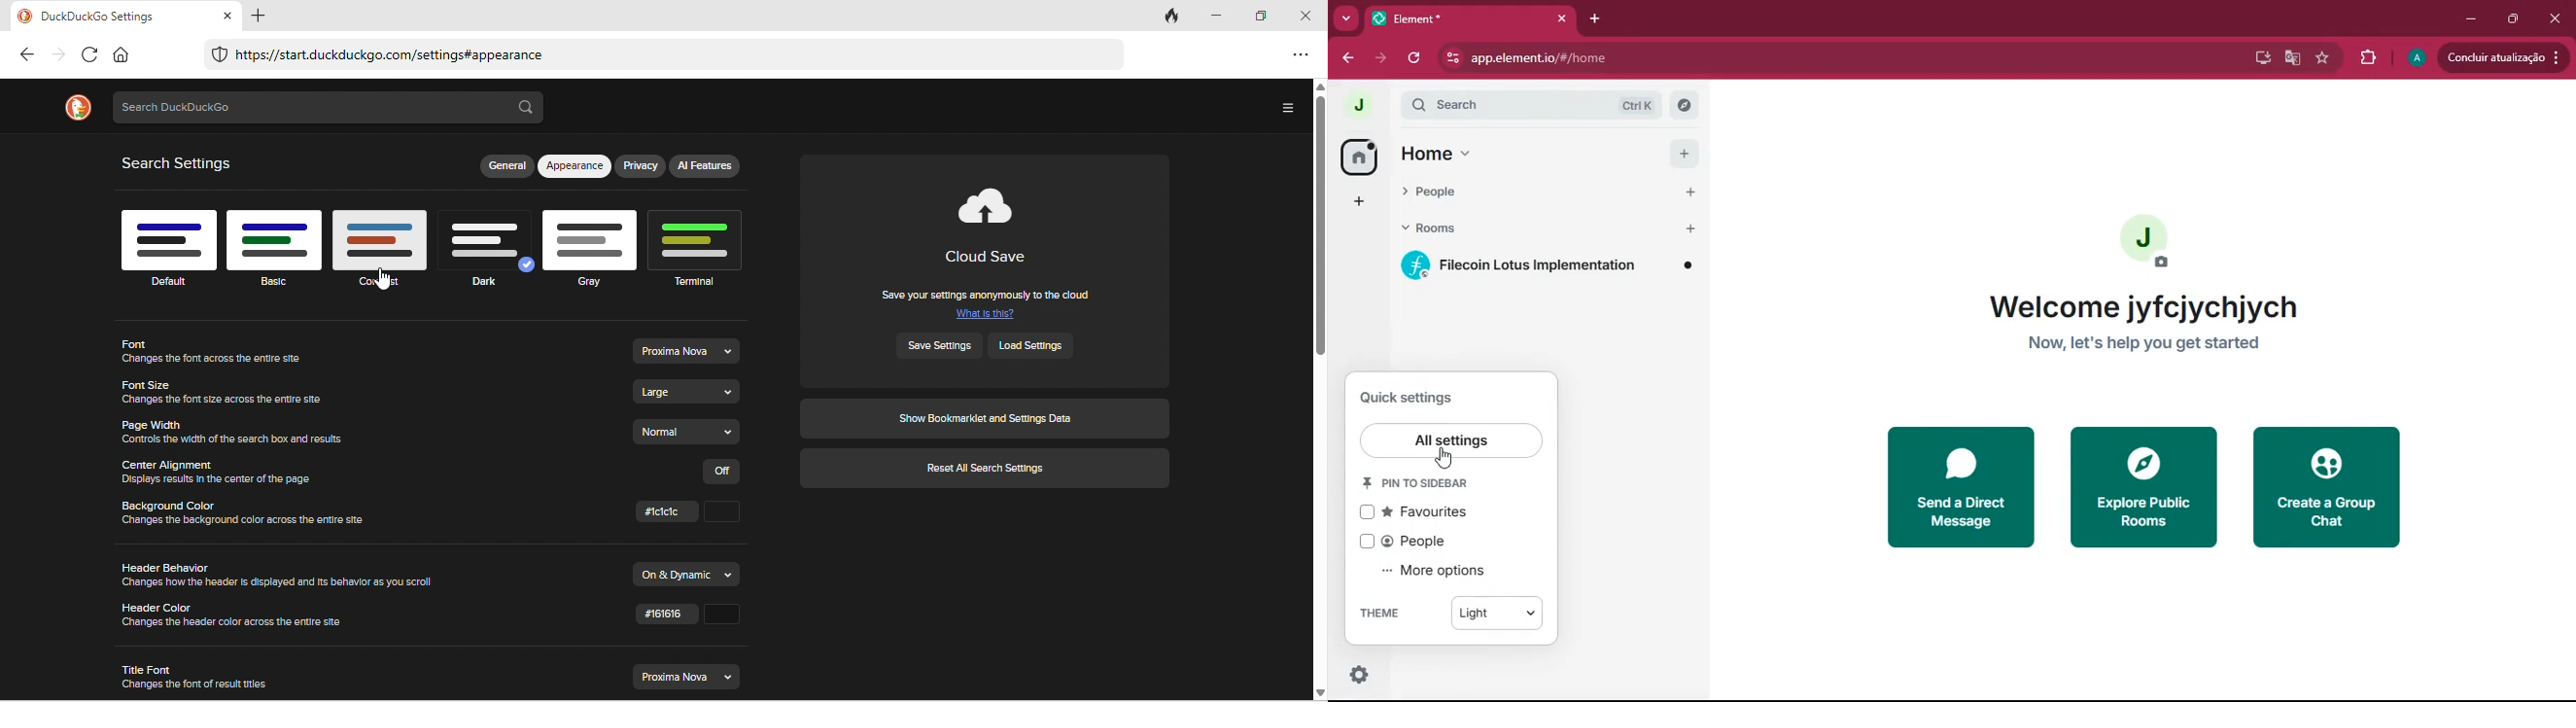 This screenshot has height=728, width=2576. I want to click on Add people, so click(1683, 192).